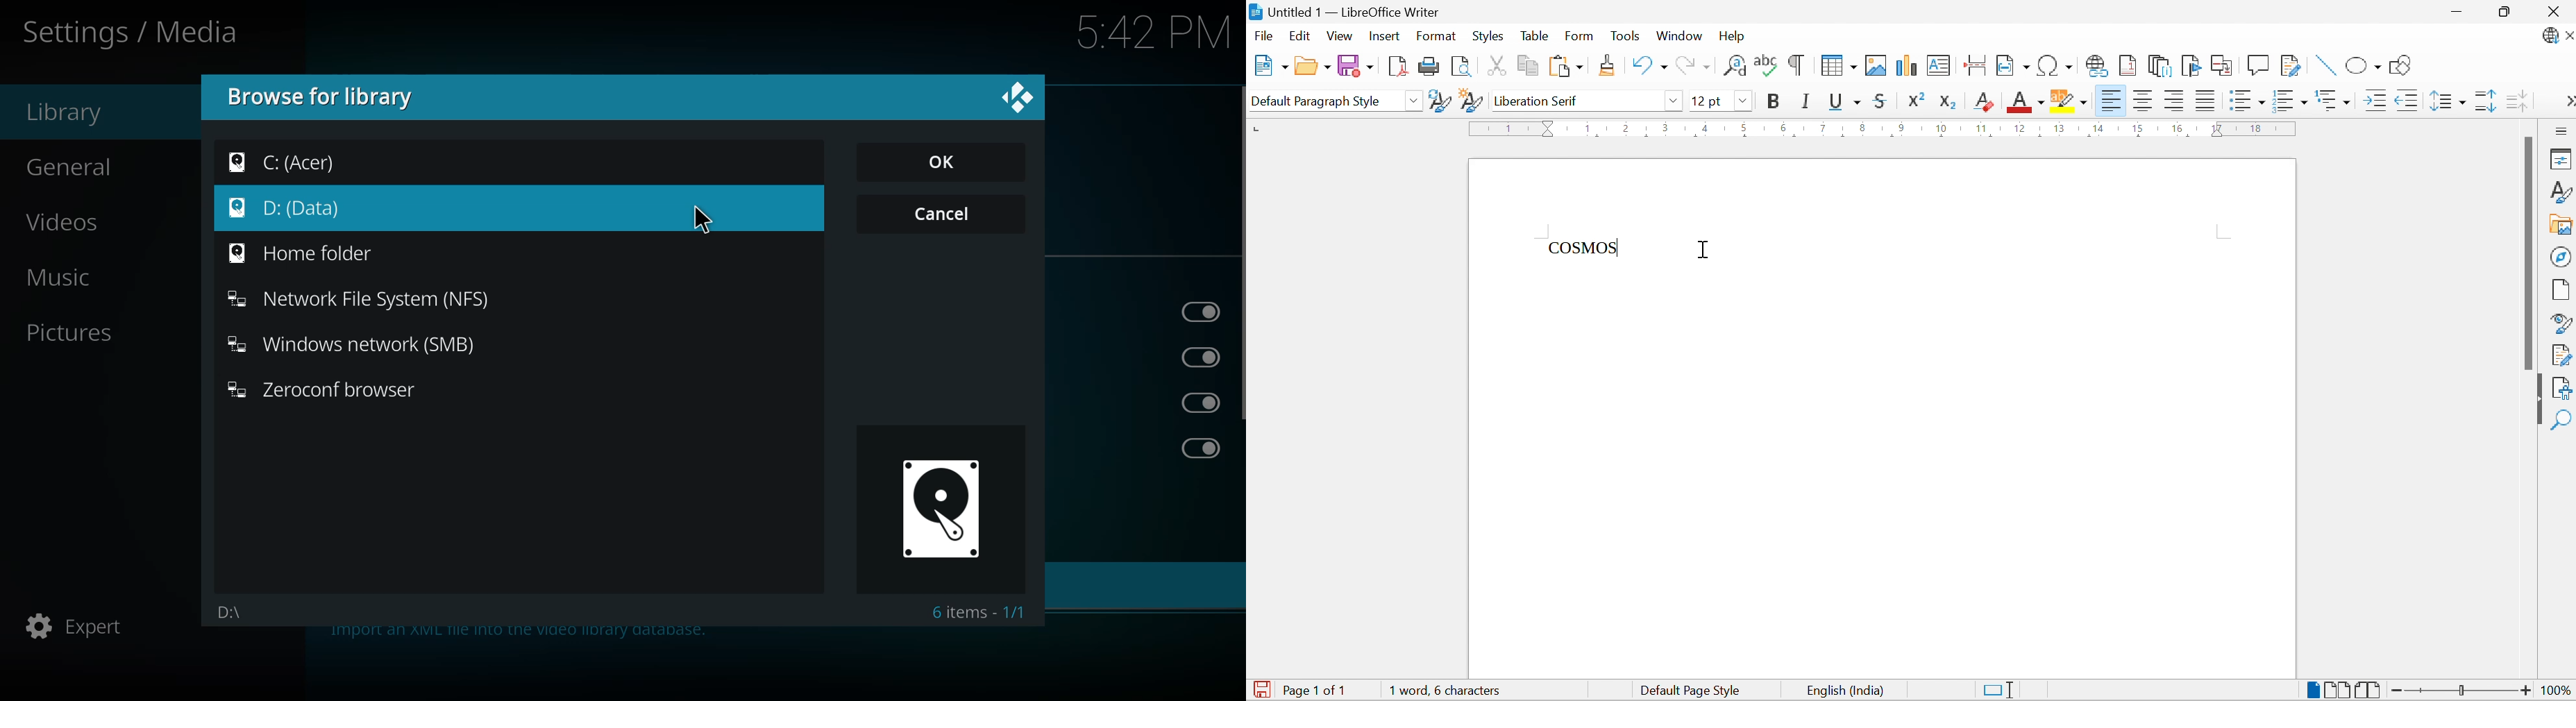 Image resolution: width=2576 pixels, height=728 pixels. I want to click on Table, so click(1534, 36).